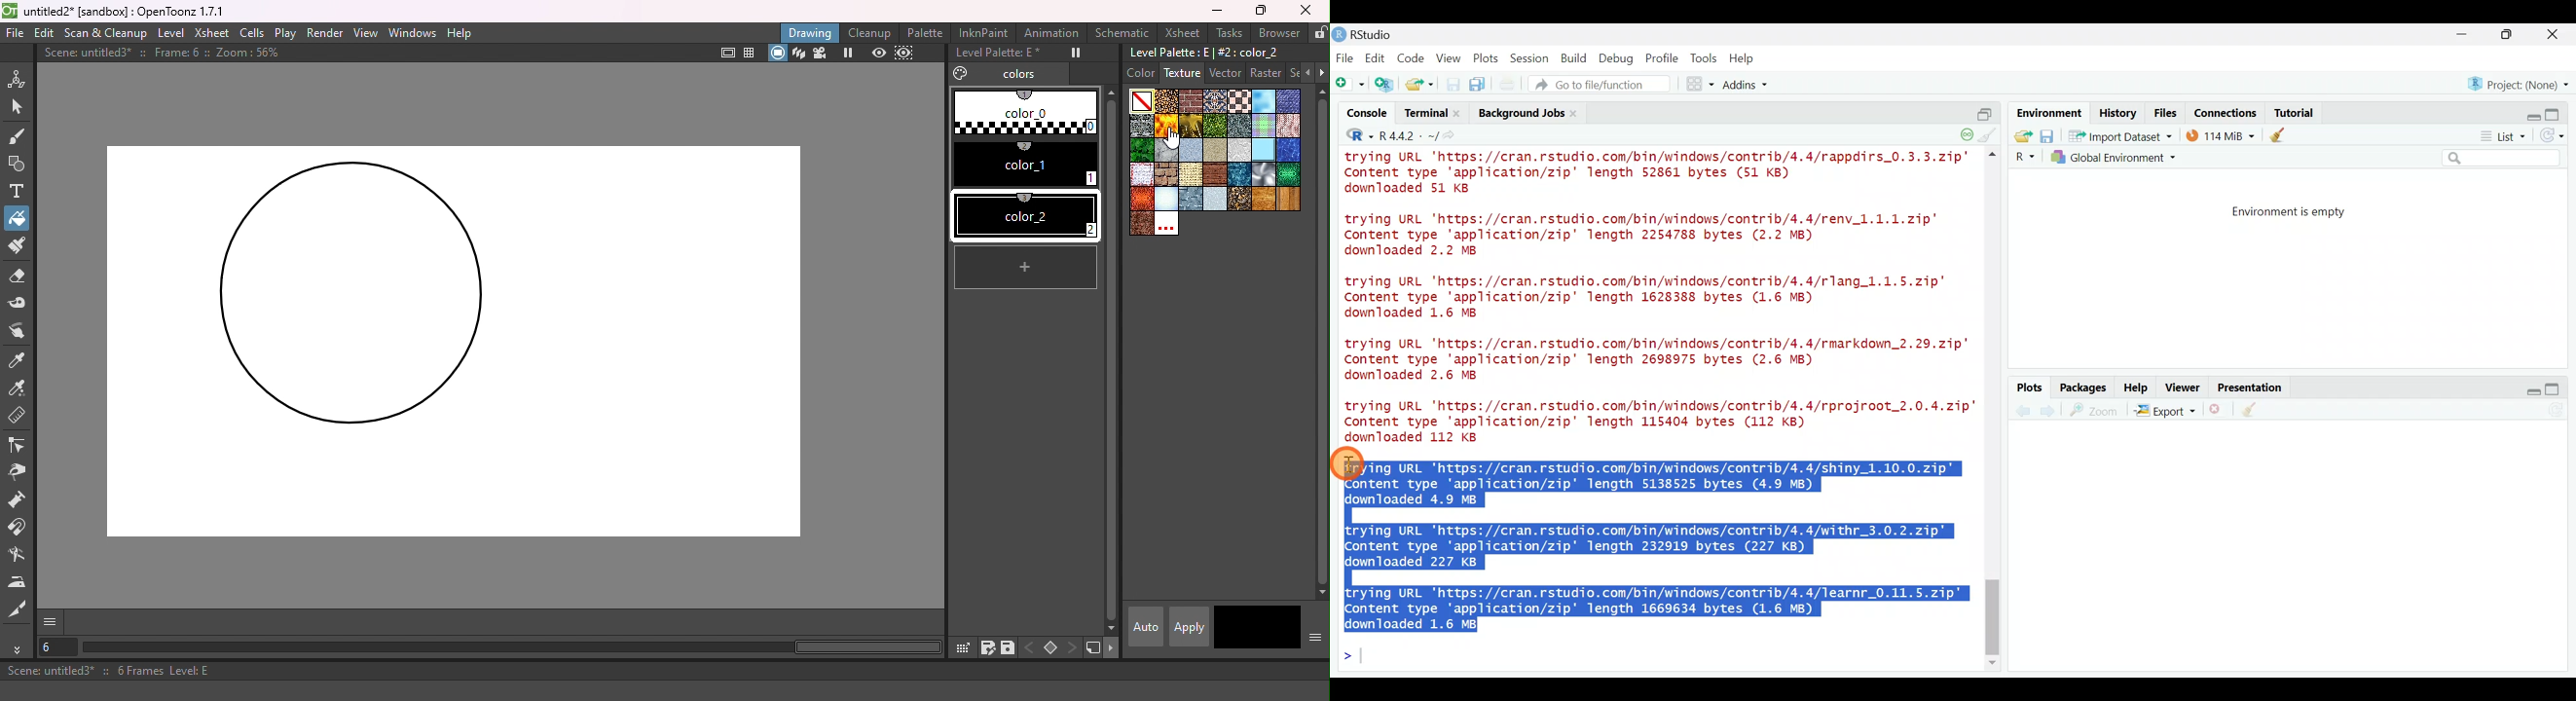 The height and width of the screenshot is (728, 2576). What do you see at coordinates (1660, 362) in the screenshot?
I see `trying URL 'https://cran.rstudio.com/bin/windows/contrib/4.4/rmarkdown_2.29.zip"
Content type 'application/zip' length 2698975 bytes (2.6 MB)
downloaded 2.6 MB` at bounding box center [1660, 362].